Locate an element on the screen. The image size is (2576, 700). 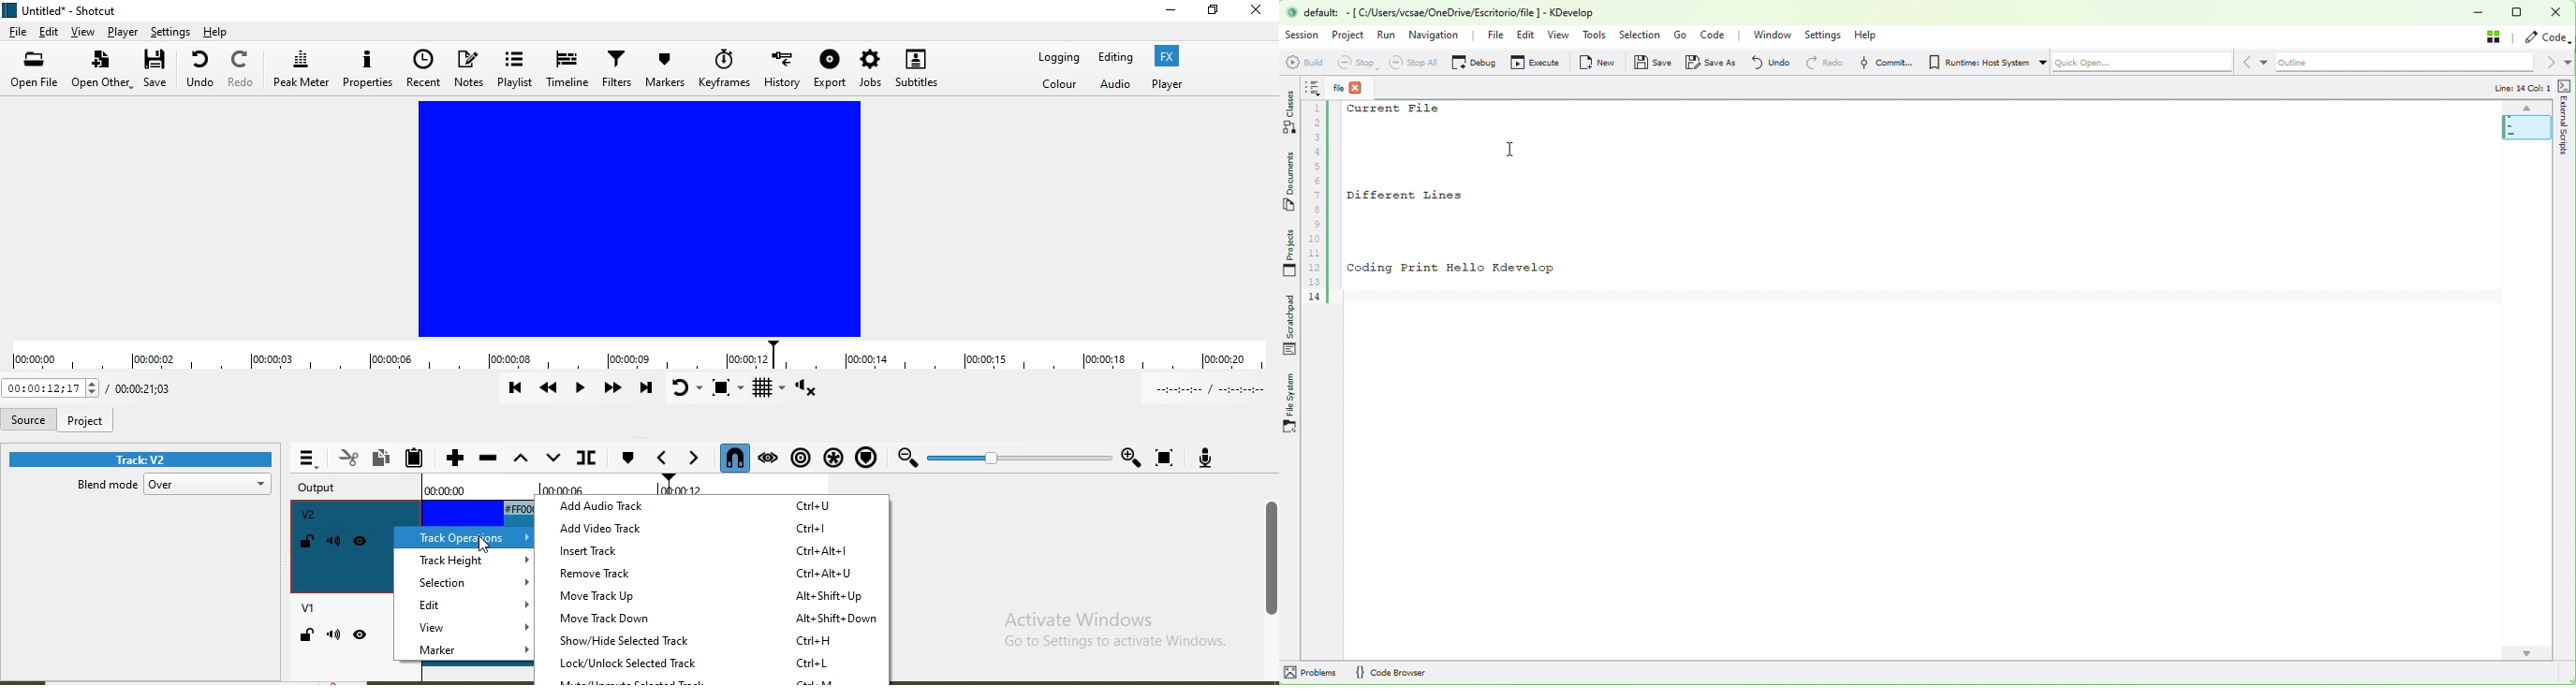
Ripple is located at coordinates (800, 459).